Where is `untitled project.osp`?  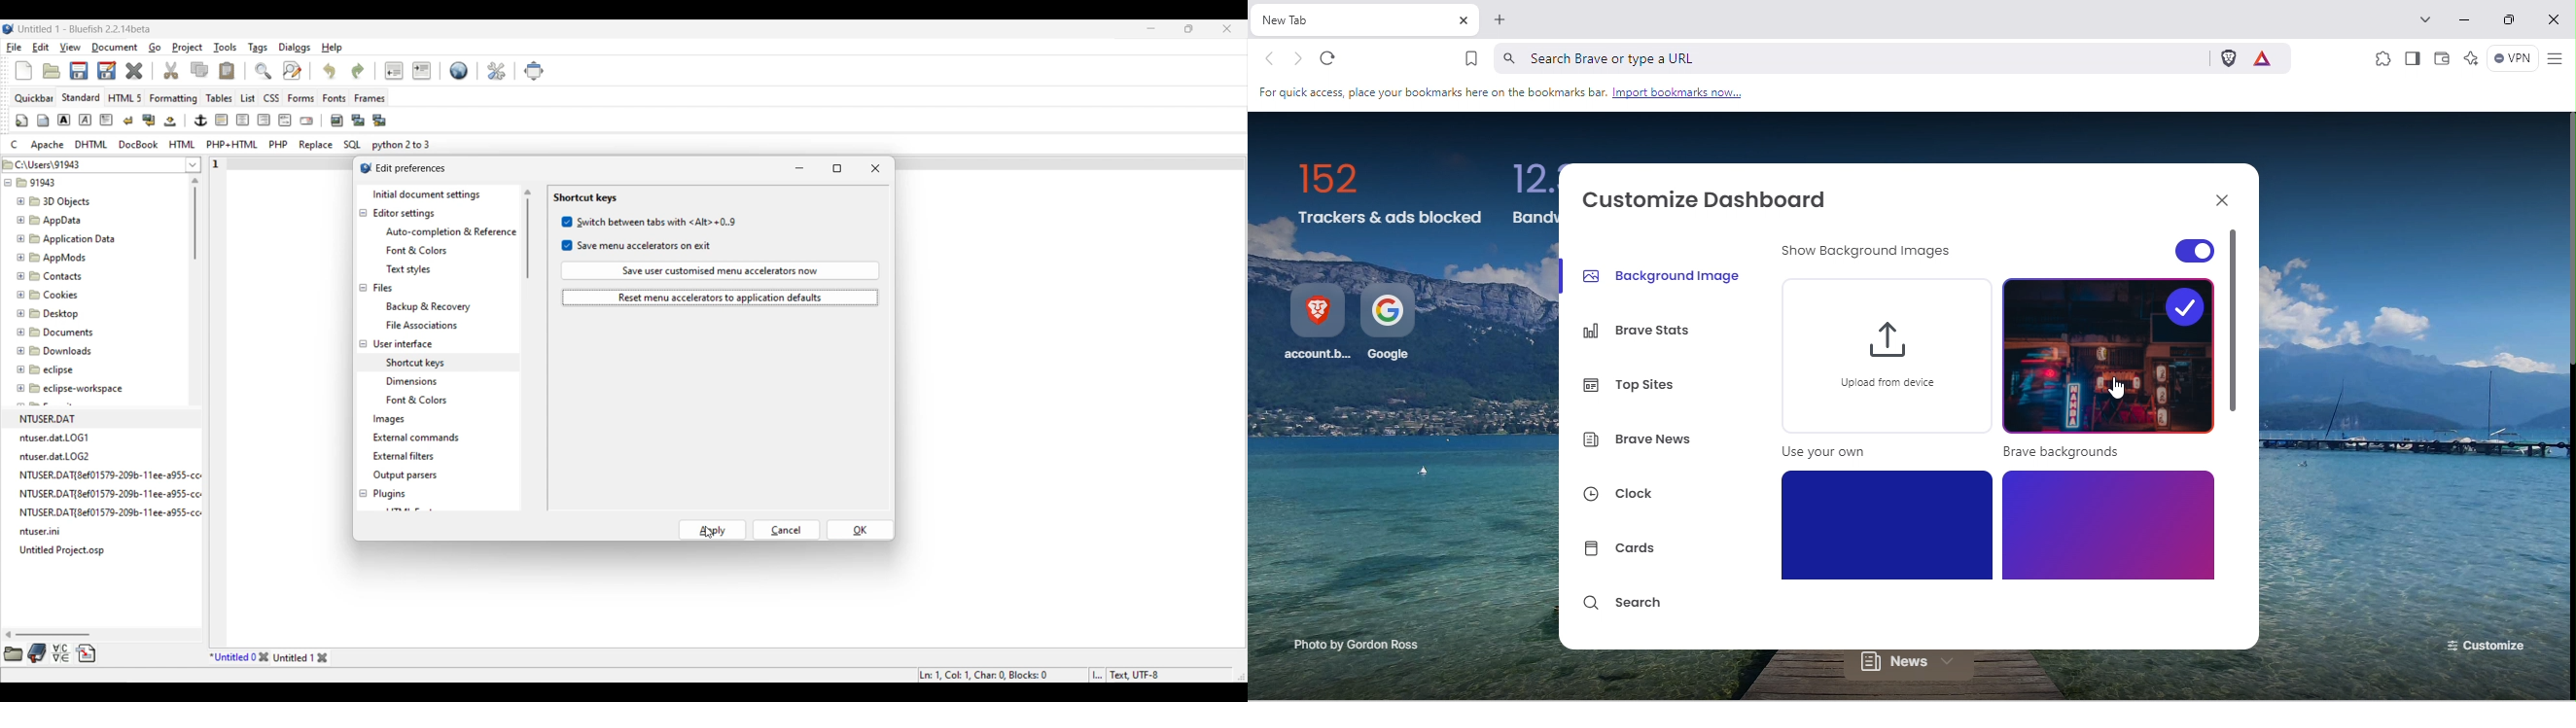 untitled project.osp is located at coordinates (65, 550).